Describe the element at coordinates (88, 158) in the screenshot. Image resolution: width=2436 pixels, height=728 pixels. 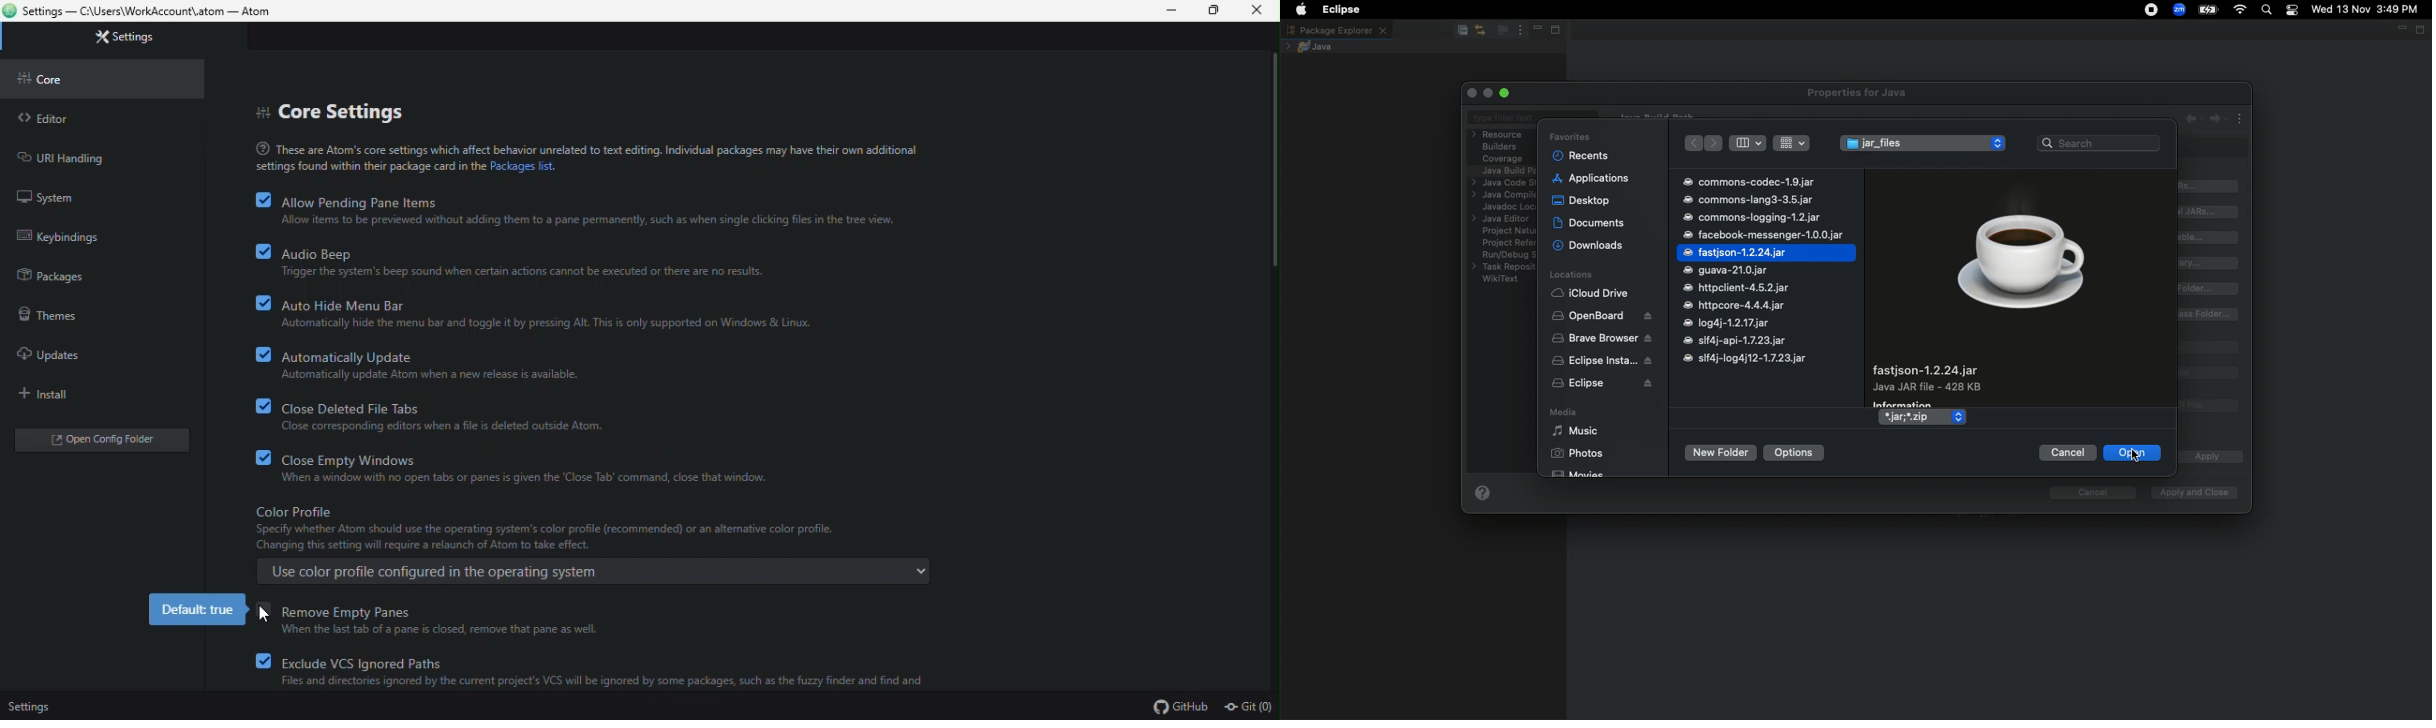
I see `URL handling` at that location.